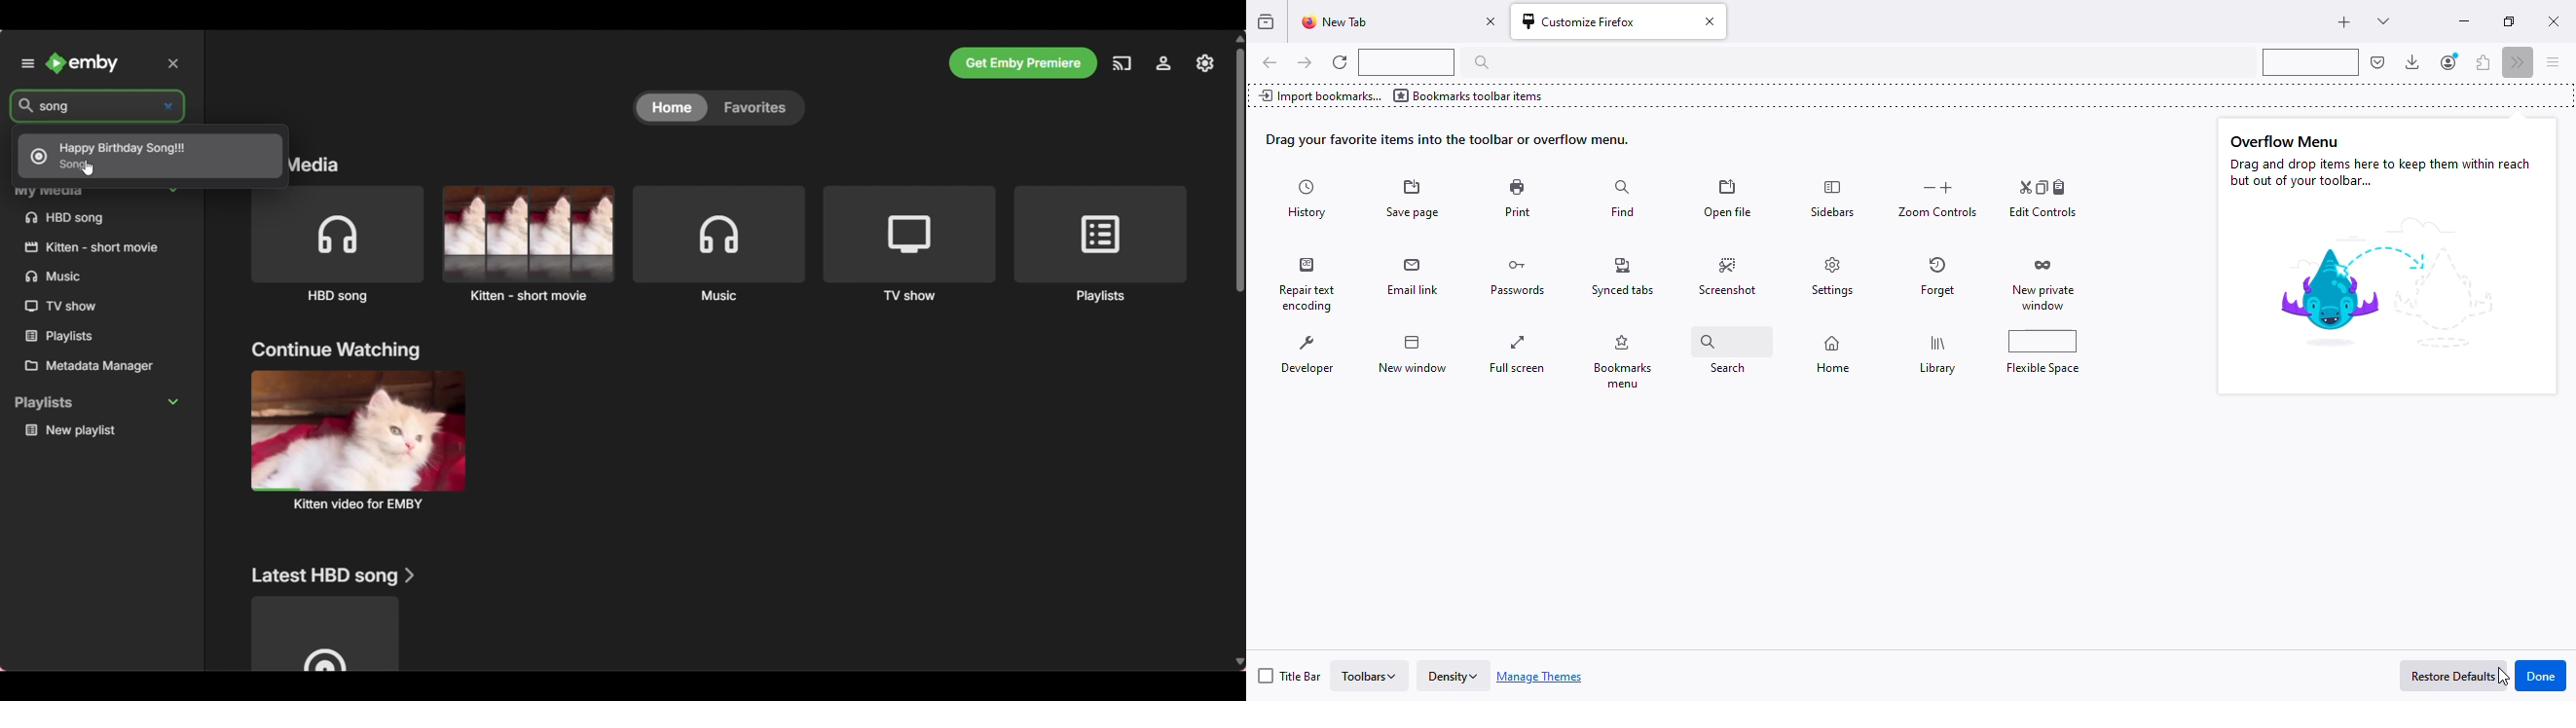 The width and height of the screenshot is (2576, 728). What do you see at coordinates (148, 156) in the screenshot?
I see `Happy birthday song` at bounding box center [148, 156].